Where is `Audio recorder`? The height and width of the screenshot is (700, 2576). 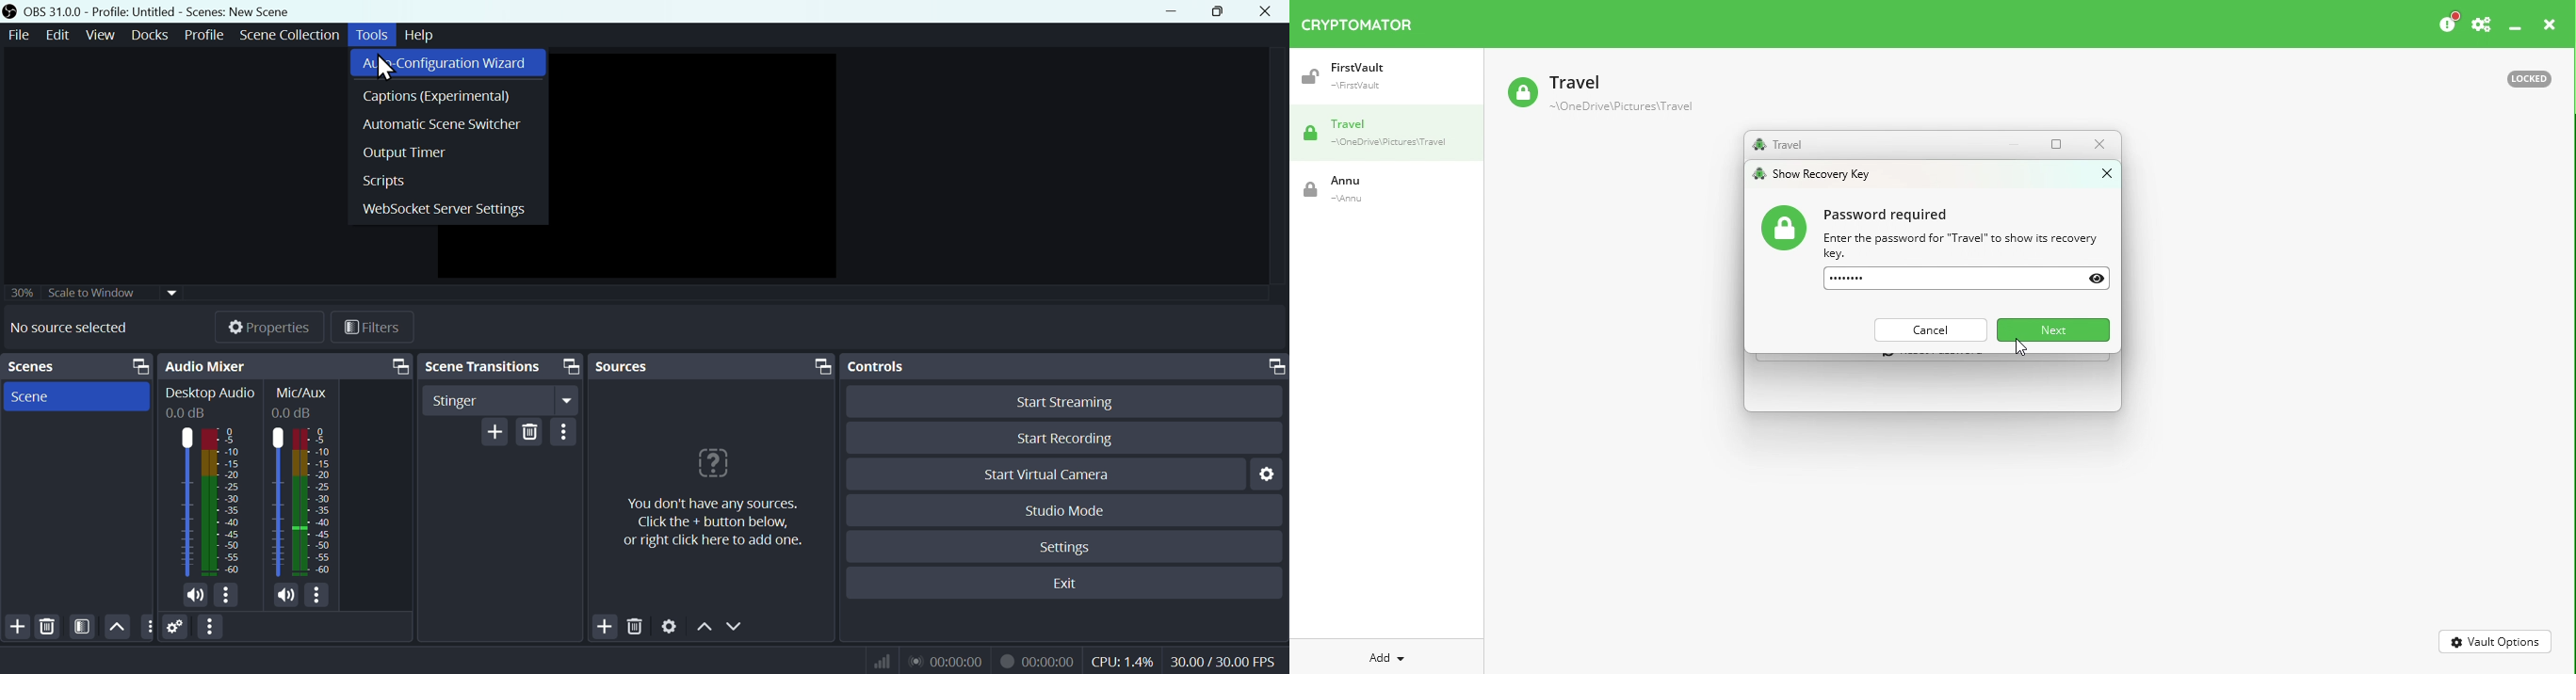
Audio recorder is located at coordinates (945, 661).